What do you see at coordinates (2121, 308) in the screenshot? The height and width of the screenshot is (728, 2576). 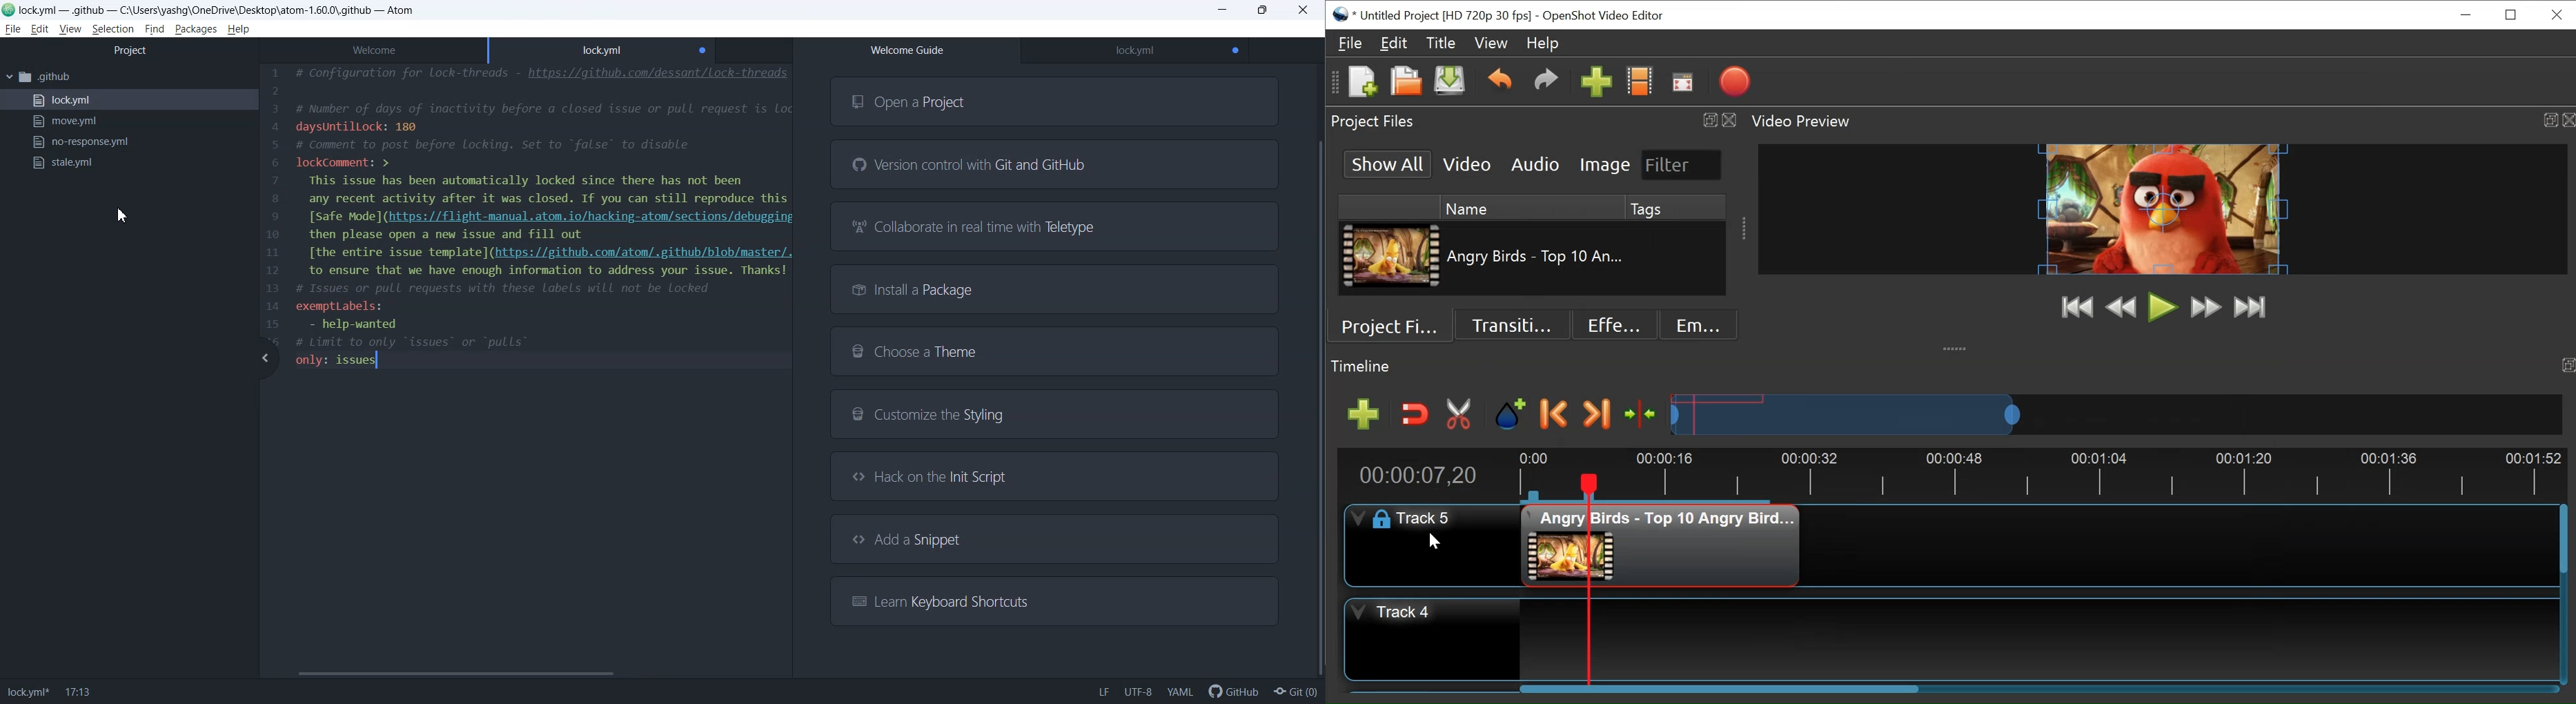 I see `Rewind` at bounding box center [2121, 308].